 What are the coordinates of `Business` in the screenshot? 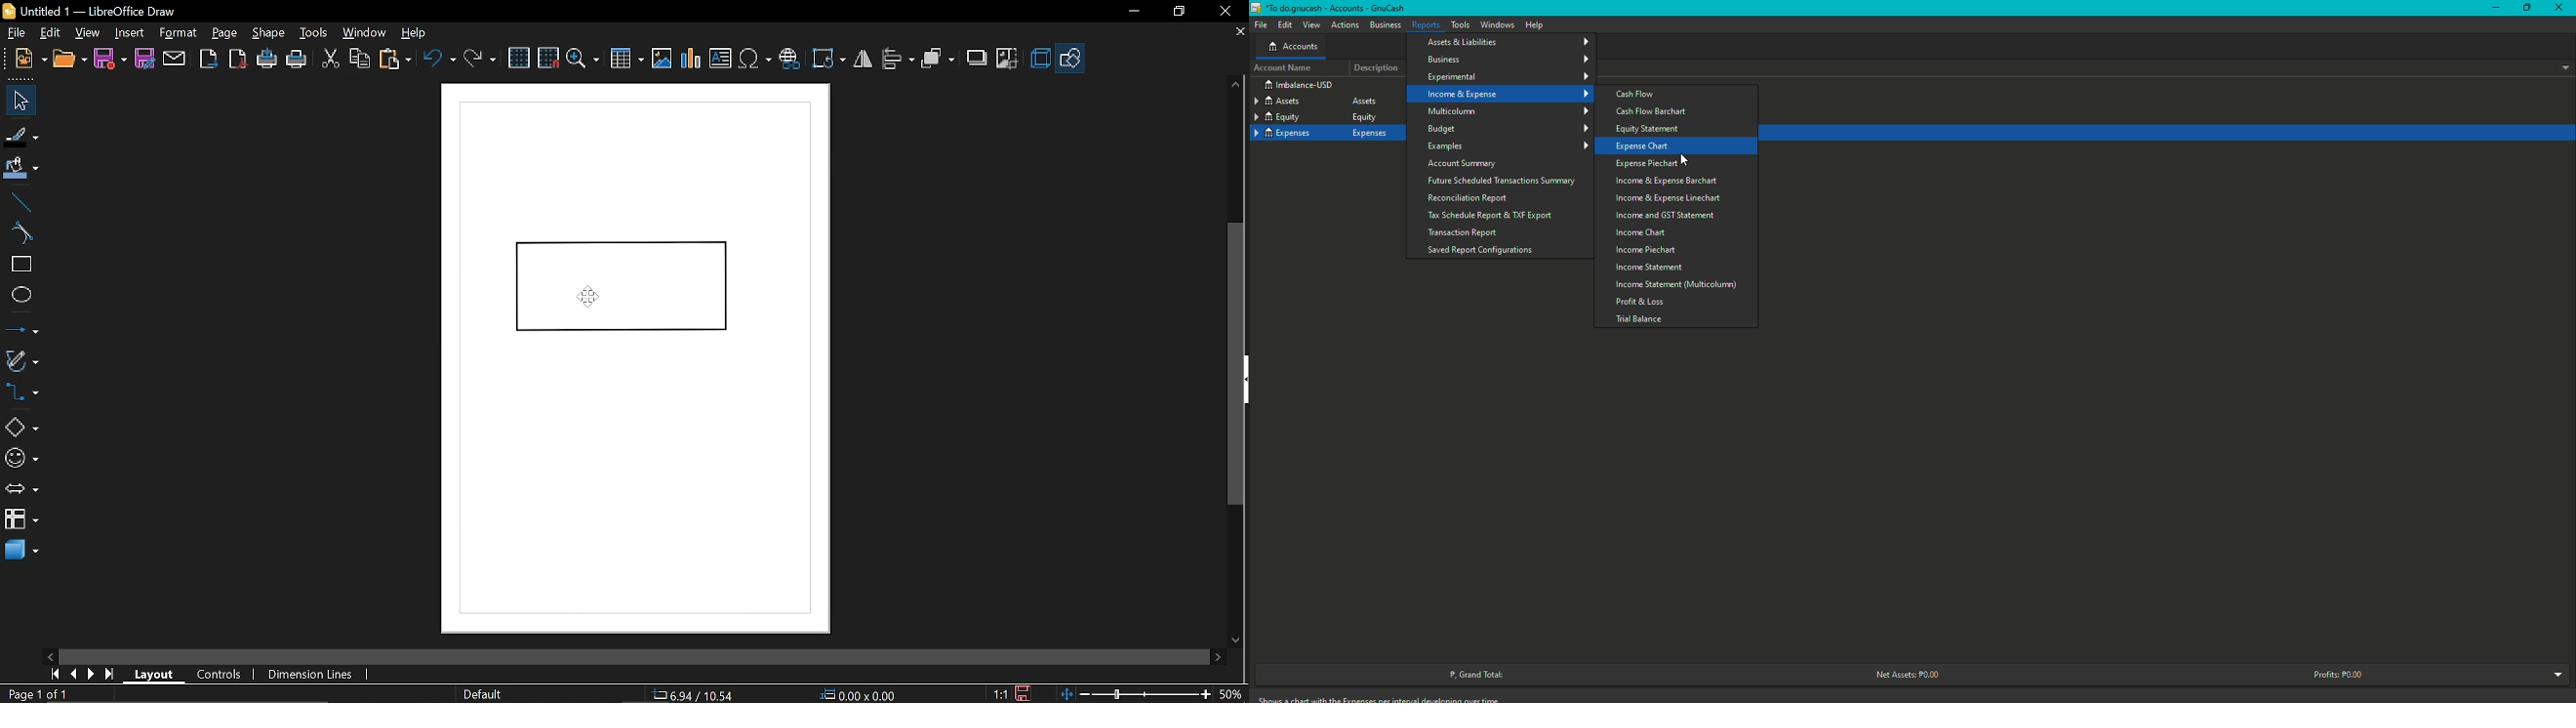 It's located at (1510, 59).